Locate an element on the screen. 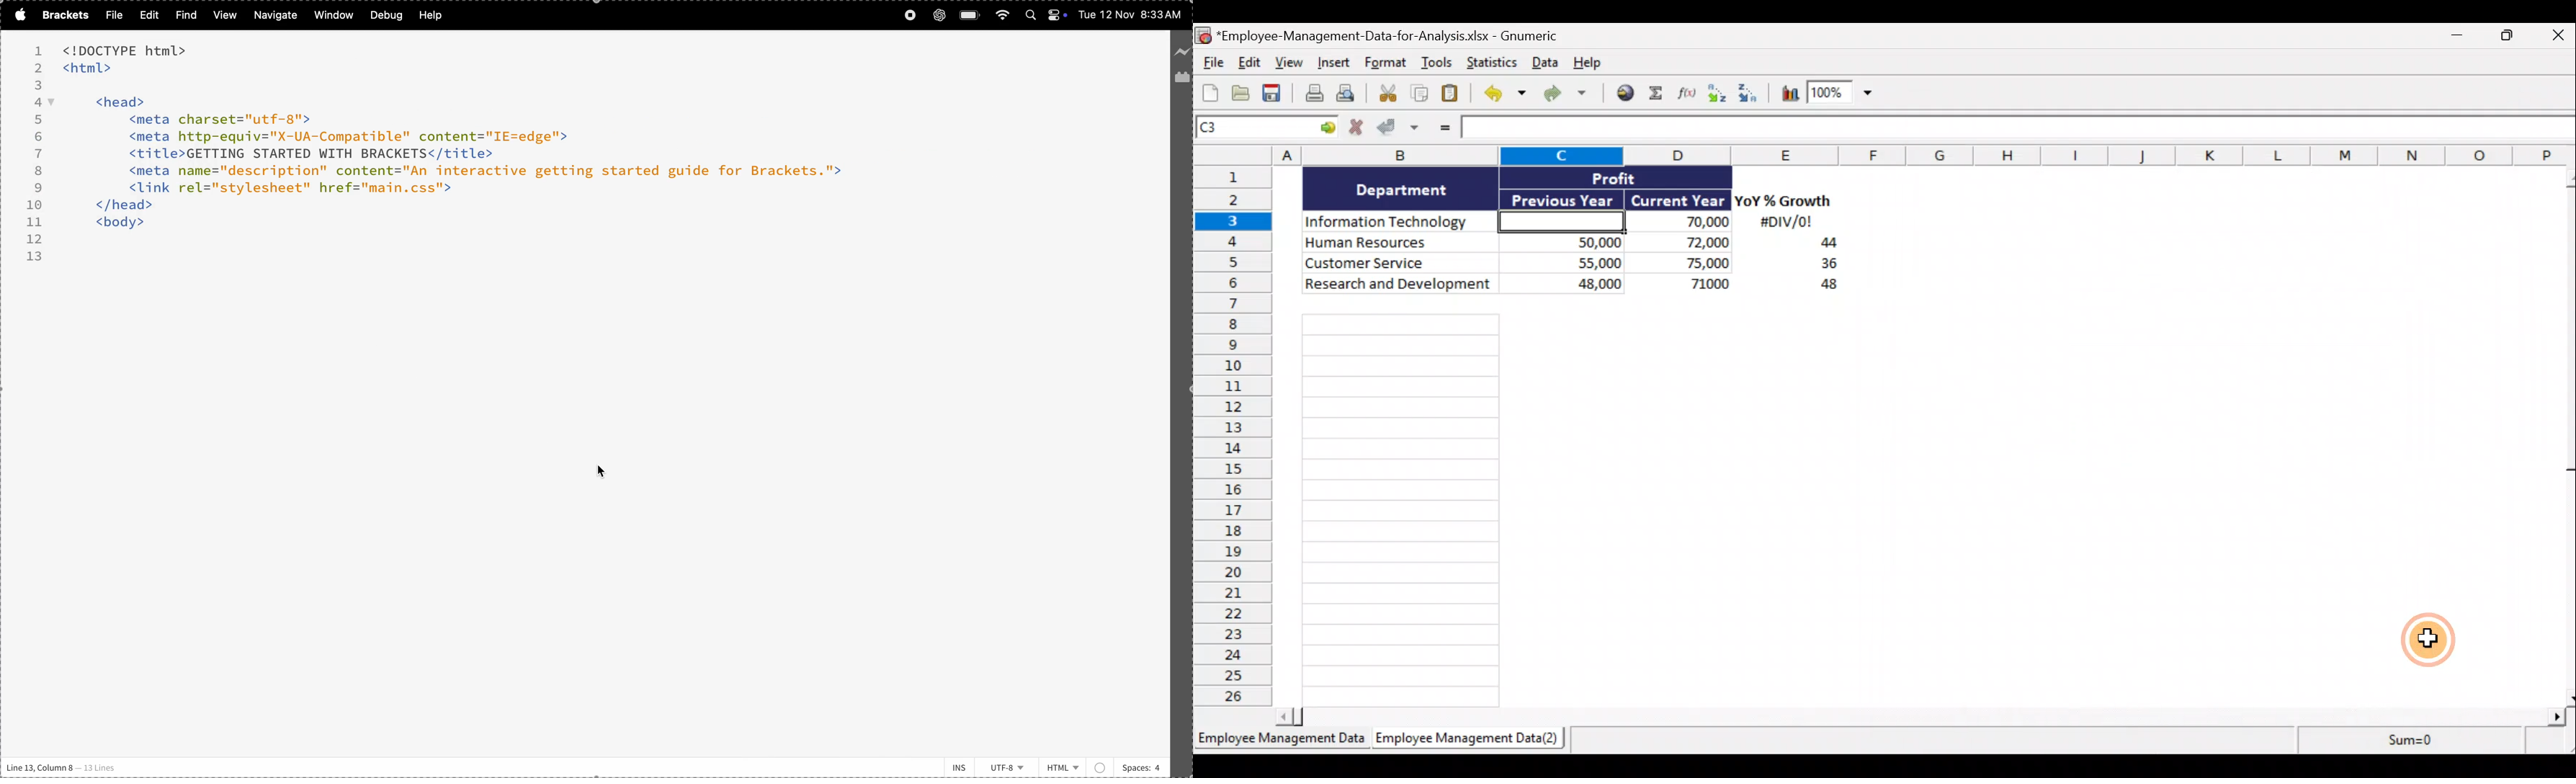 The width and height of the screenshot is (2576, 784). Gnumeric logo is located at coordinates (1202, 35).